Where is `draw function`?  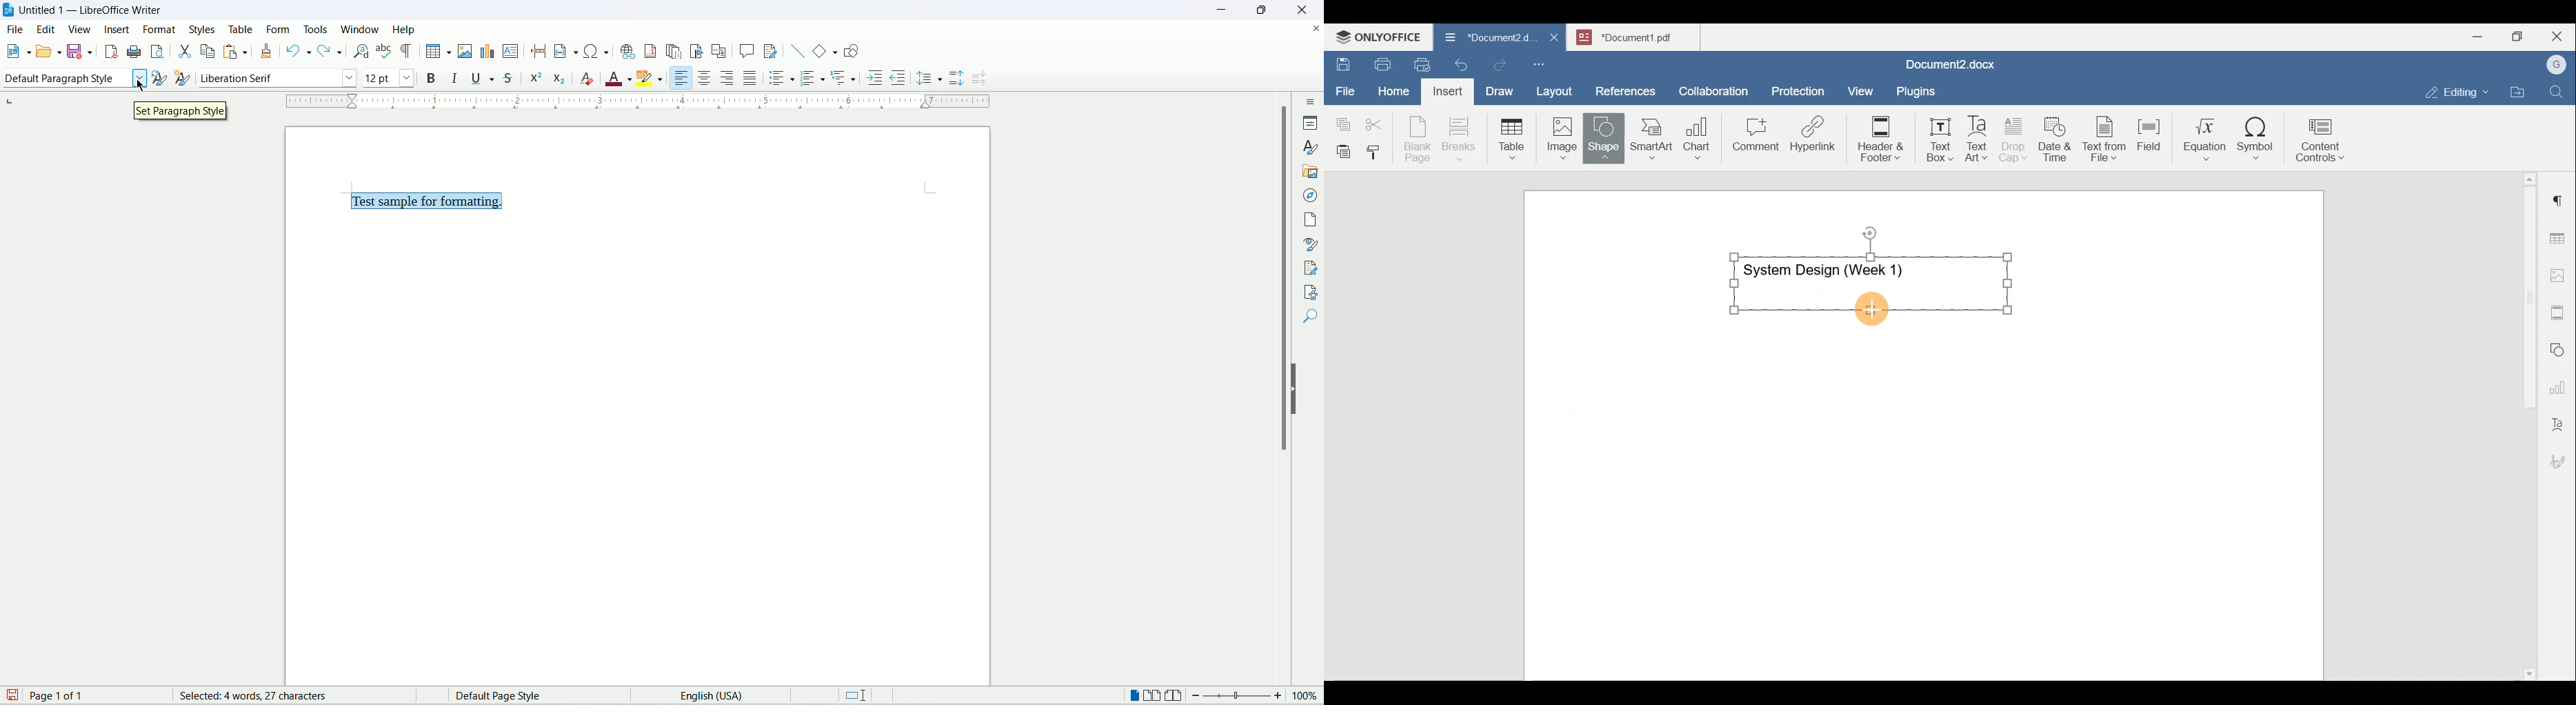
draw function is located at coordinates (851, 51).